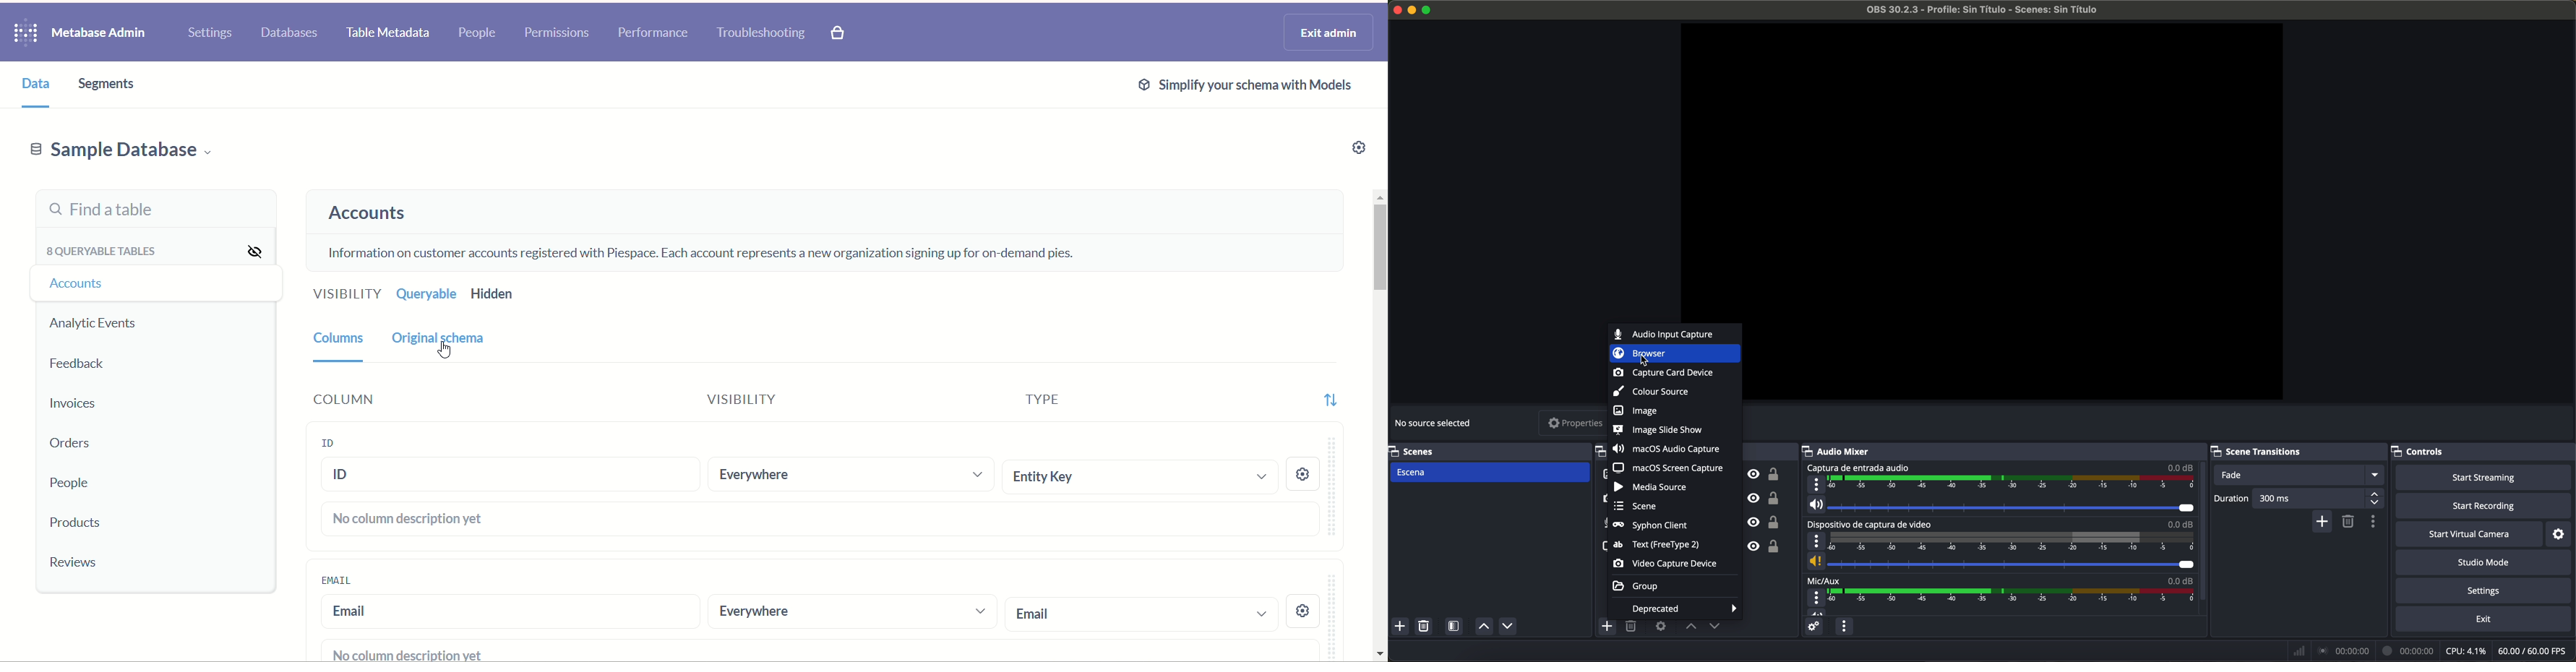  Describe the element at coordinates (1436, 422) in the screenshot. I see `no source selected` at that location.